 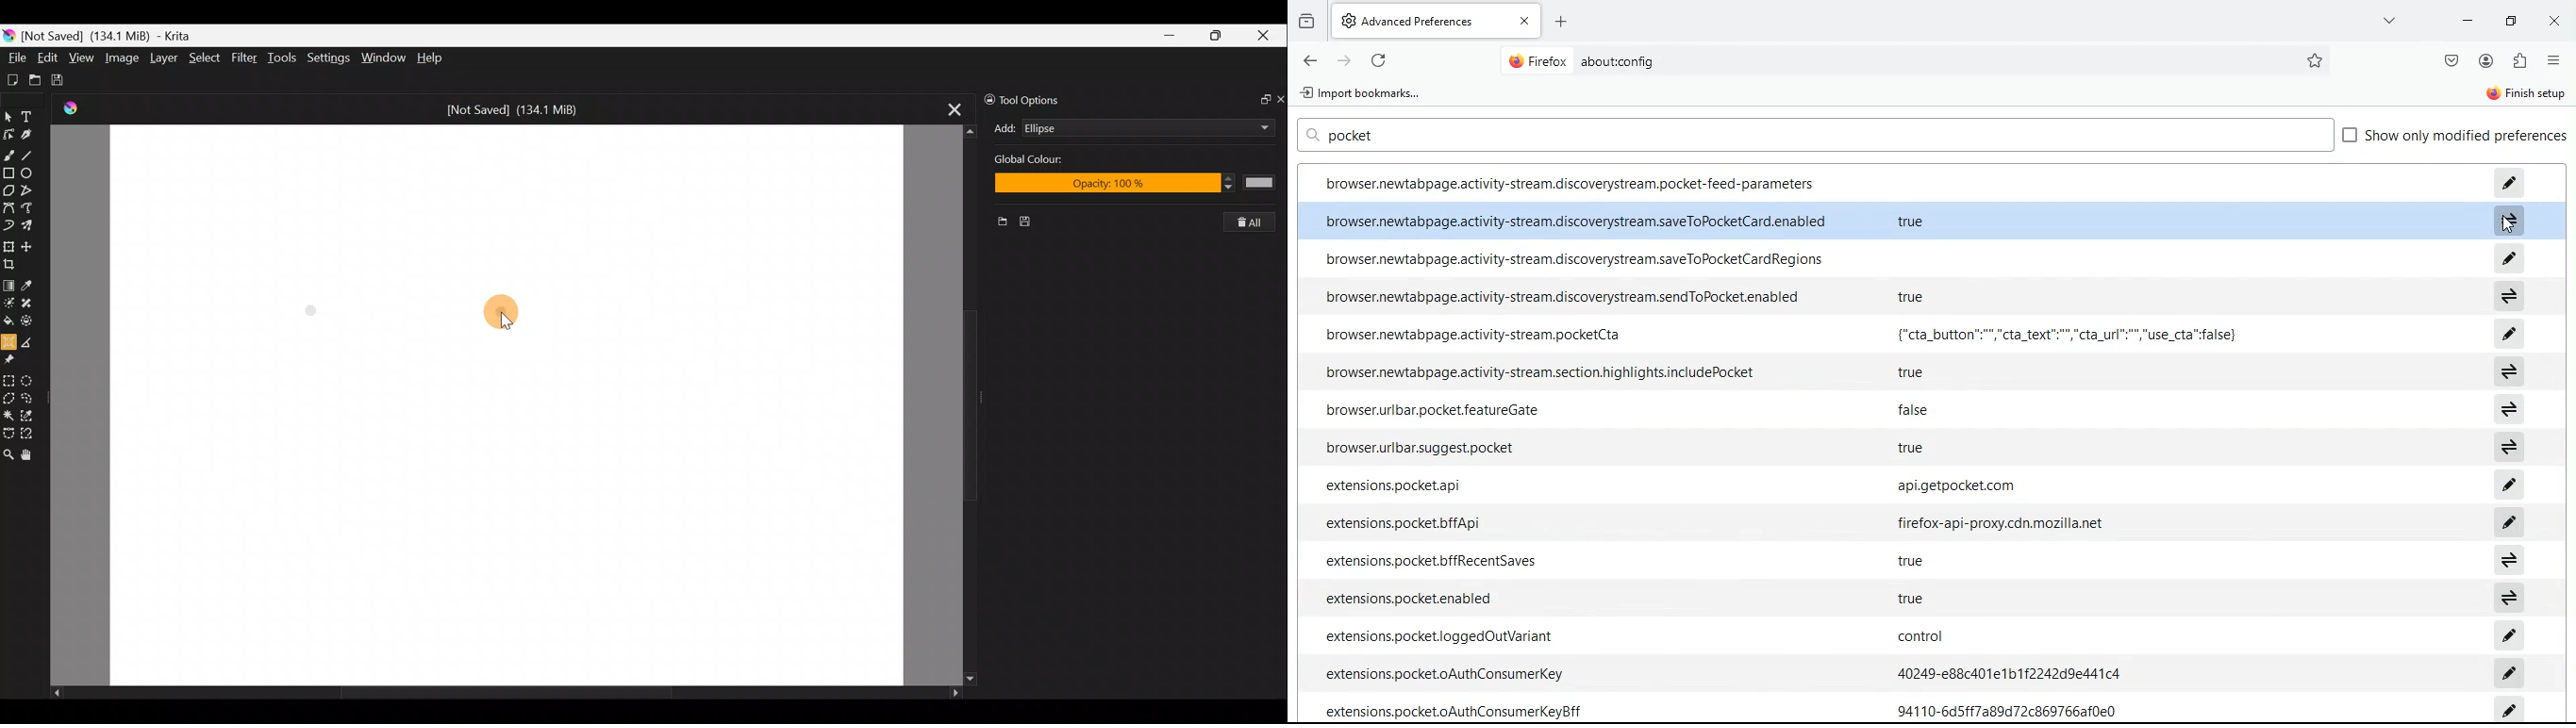 What do you see at coordinates (1913, 370) in the screenshot?
I see `true` at bounding box center [1913, 370].